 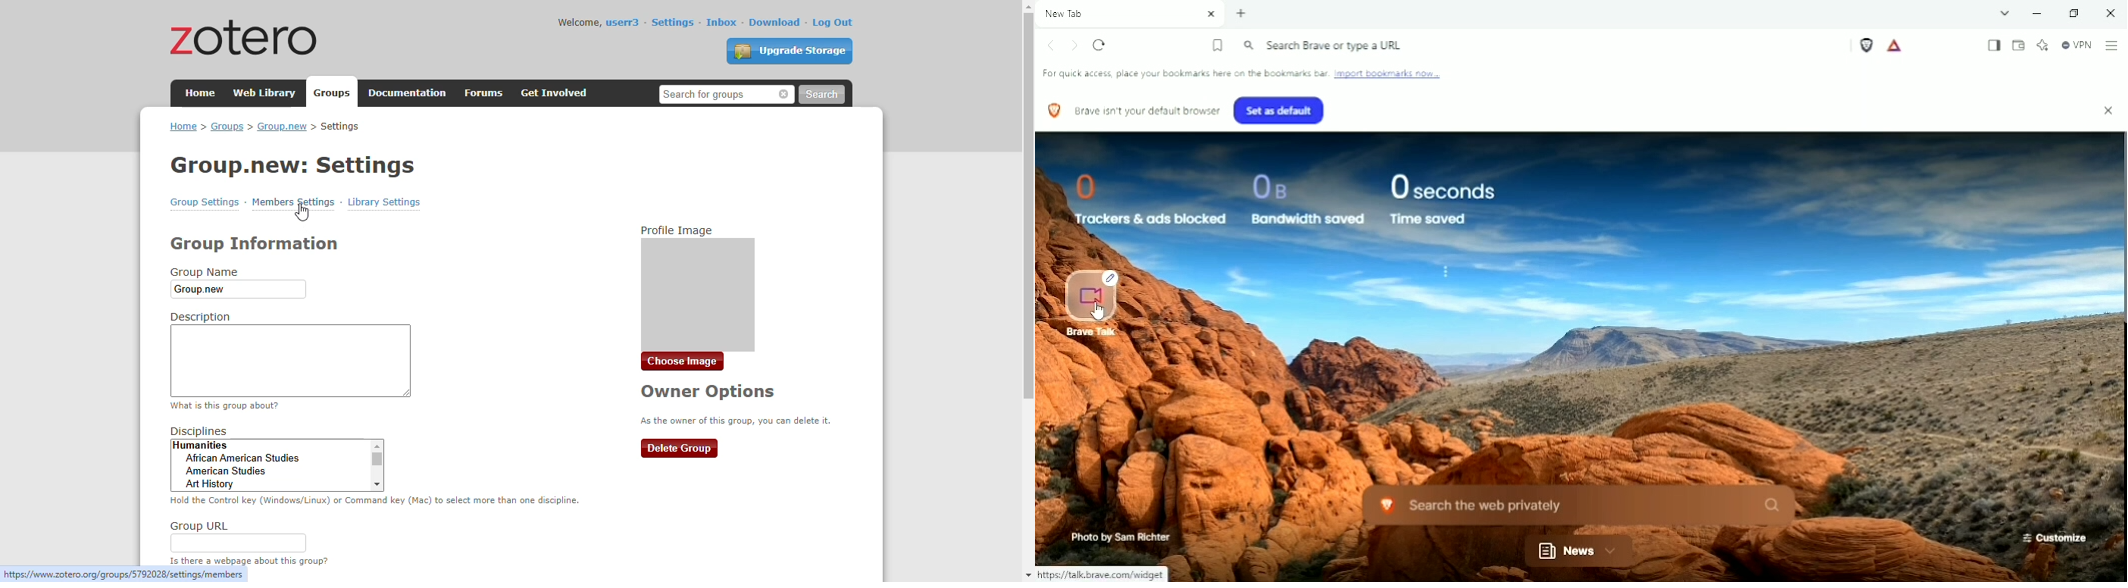 What do you see at coordinates (266, 92) in the screenshot?
I see `web library` at bounding box center [266, 92].